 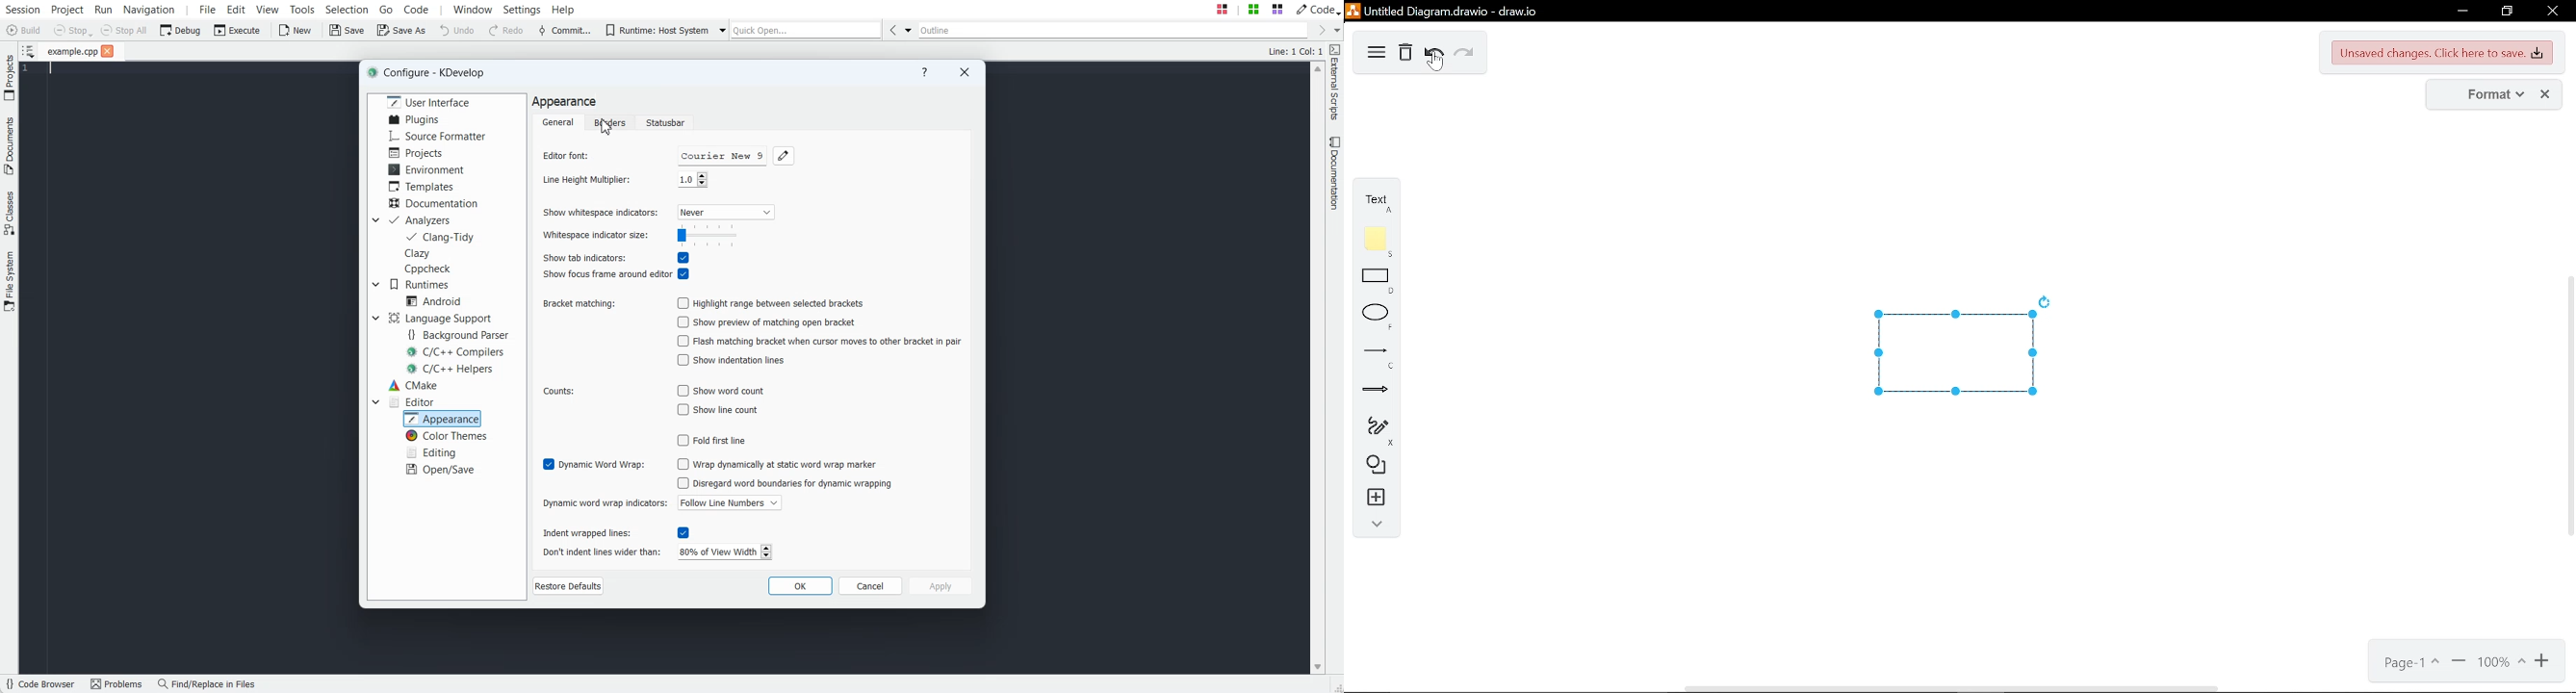 What do you see at coordinates (42, 684) in the screenshot?
I see `Code Browser` at bounding box center [42, 684].